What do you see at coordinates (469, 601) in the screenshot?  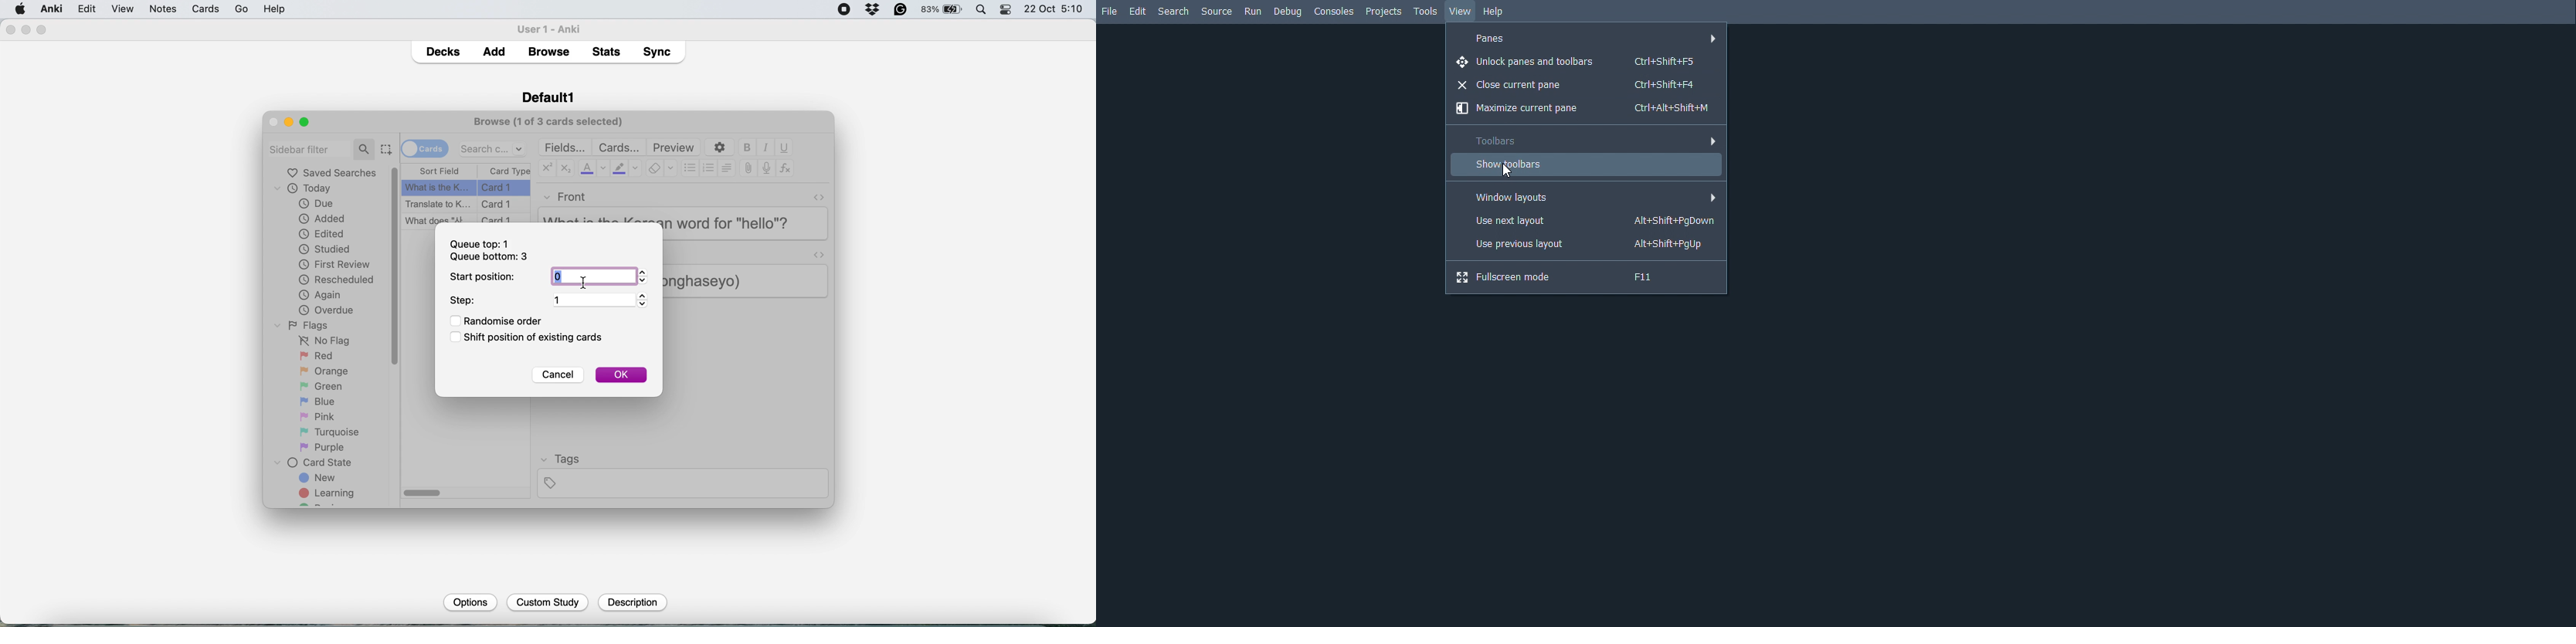 I see `Options` at bounding box center [469, 601].